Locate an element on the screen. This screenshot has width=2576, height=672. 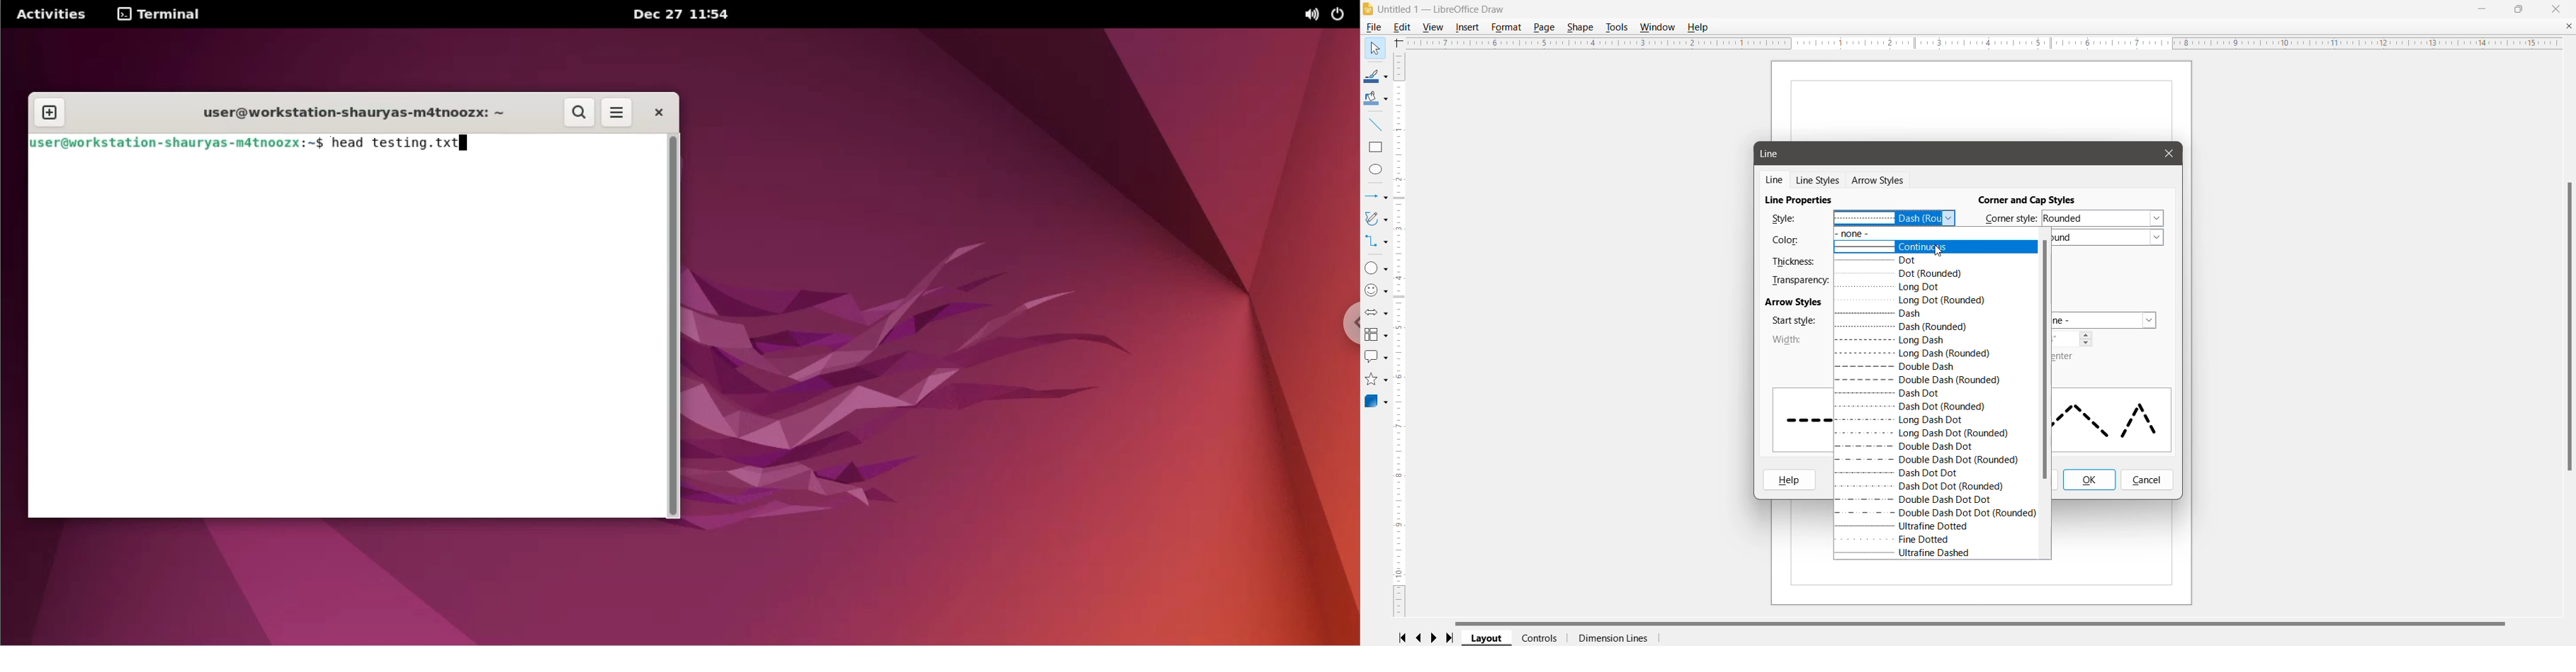
Available Line Styles is located at coordinates (1933, 397).